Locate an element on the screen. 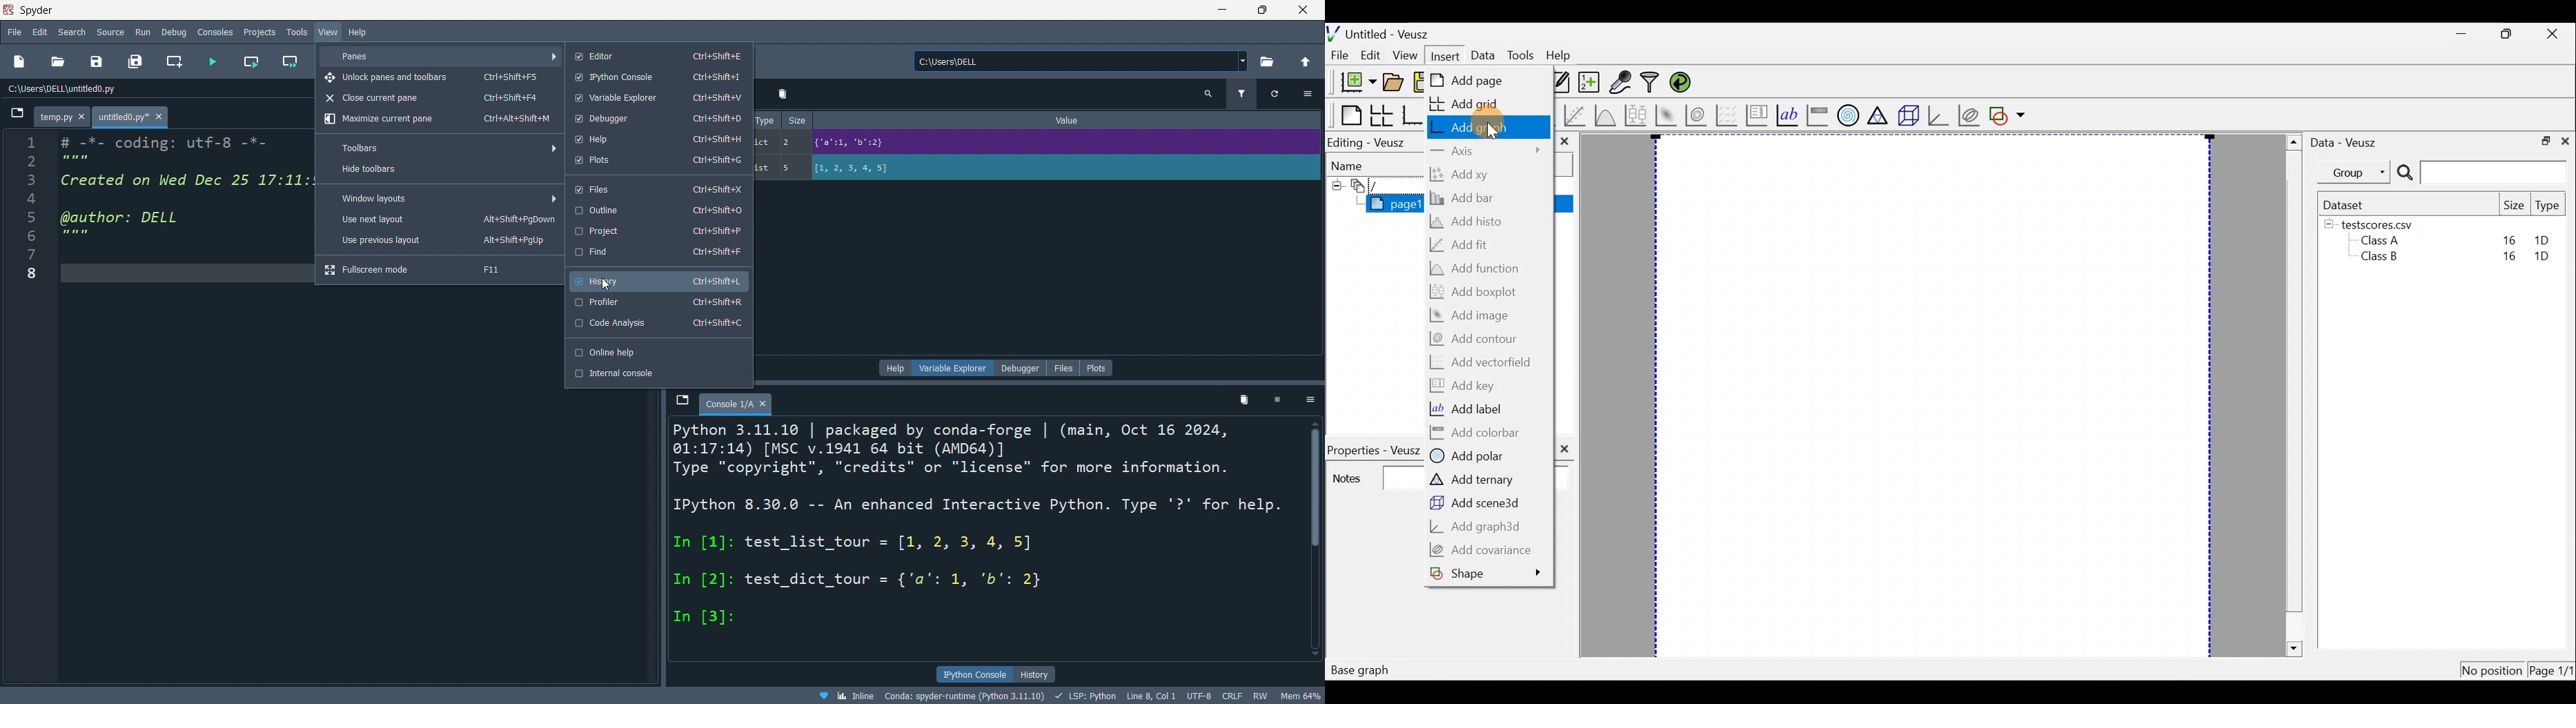 The height and width of the screenshot is (728, 2576). file encoding is located at coordinates (1198, 696).